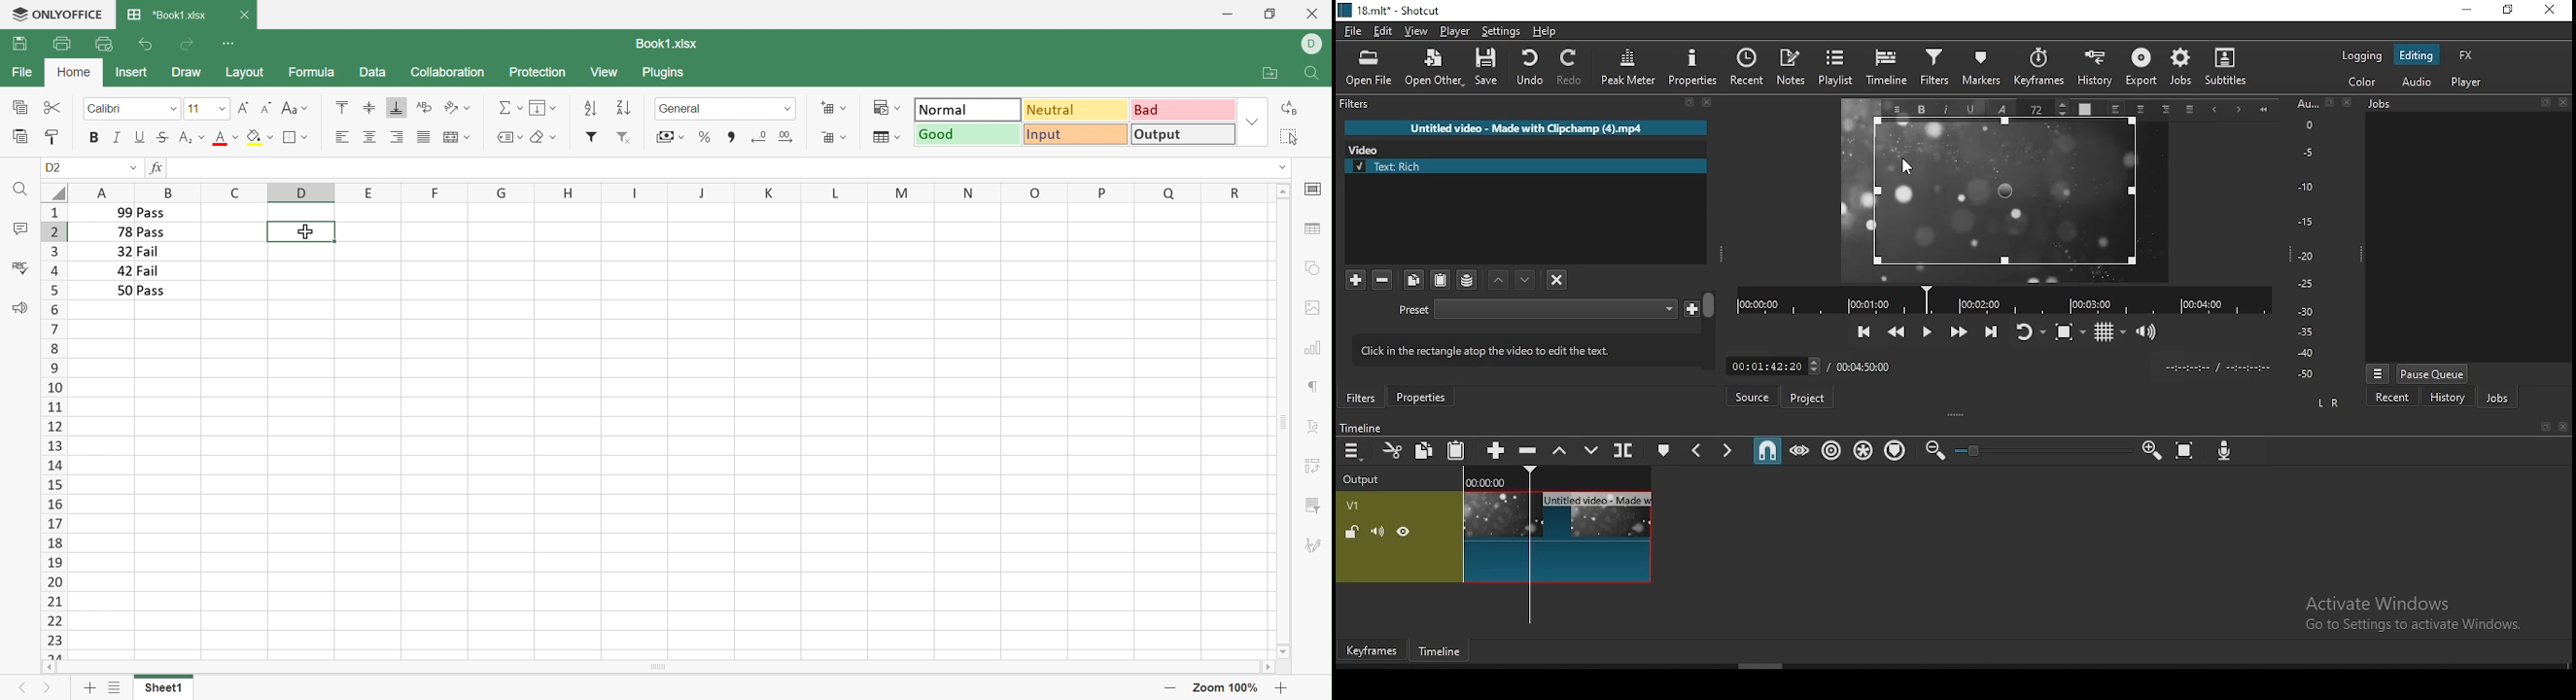 The image size is (2576, 700). Describe the element at coordinates (132, 107) in the screenshot. I see `Font` at that location.